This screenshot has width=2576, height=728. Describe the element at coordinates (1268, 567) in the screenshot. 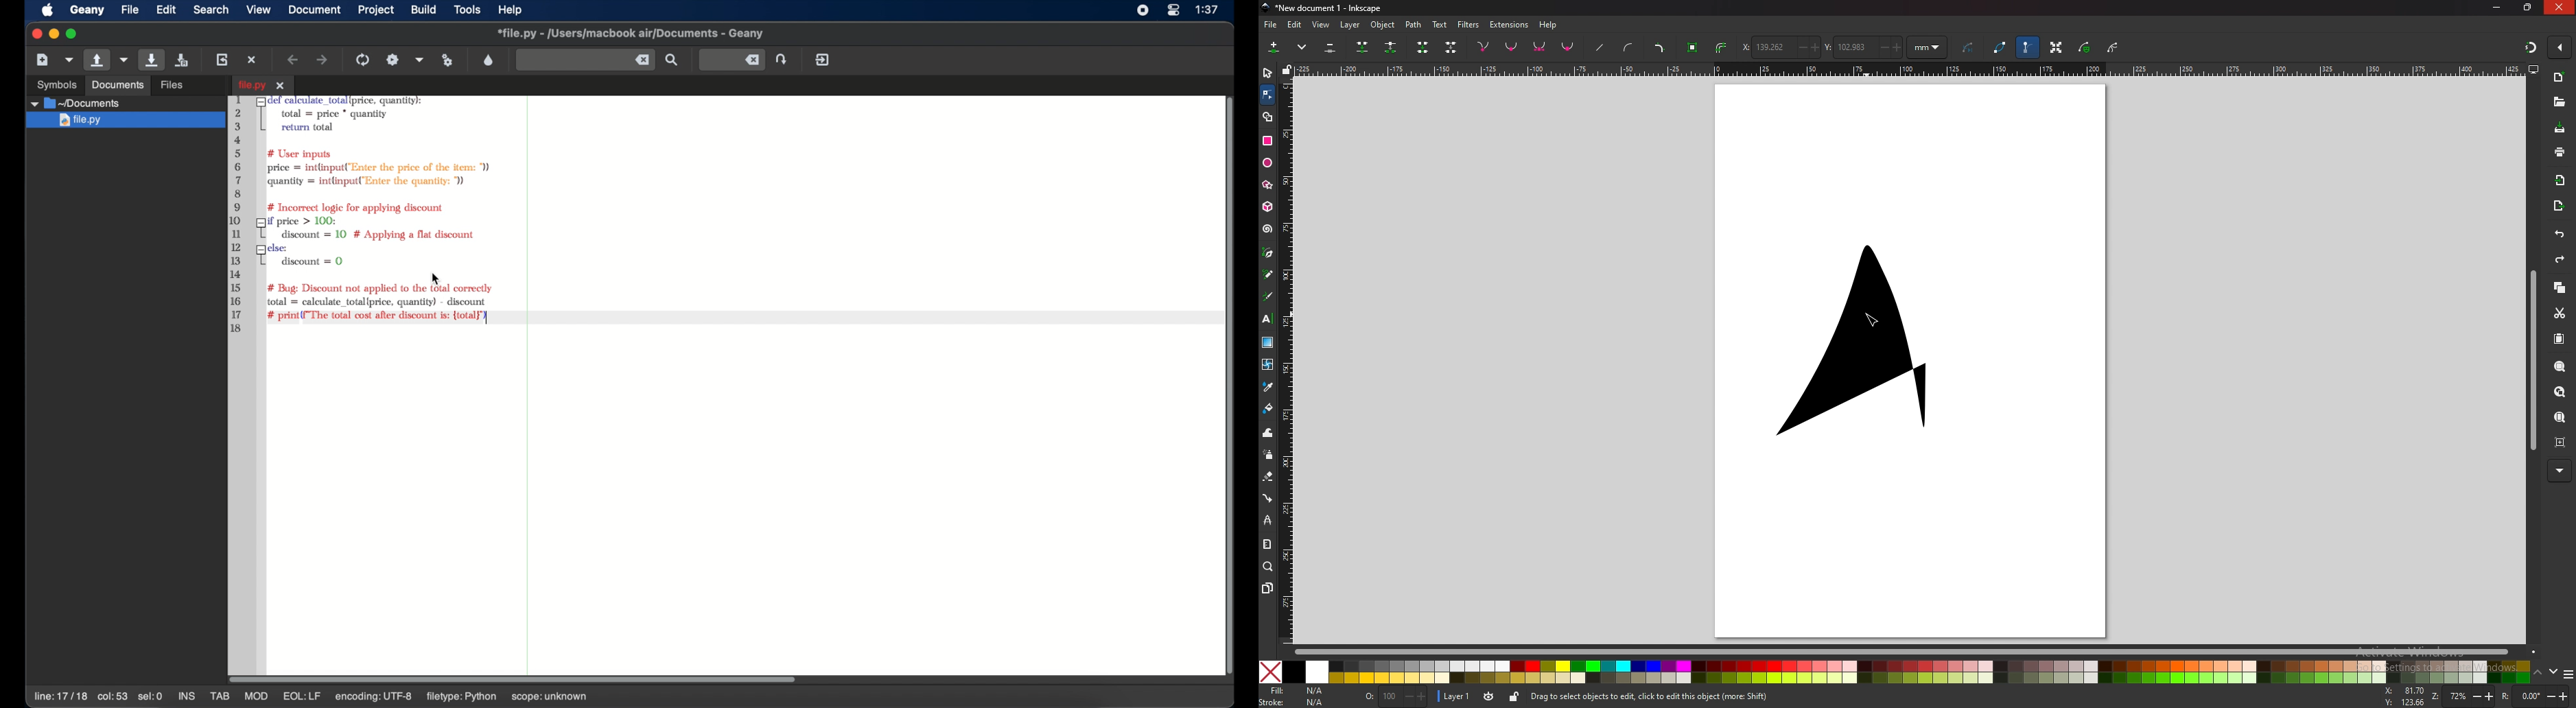

I see `zoom` at that location.